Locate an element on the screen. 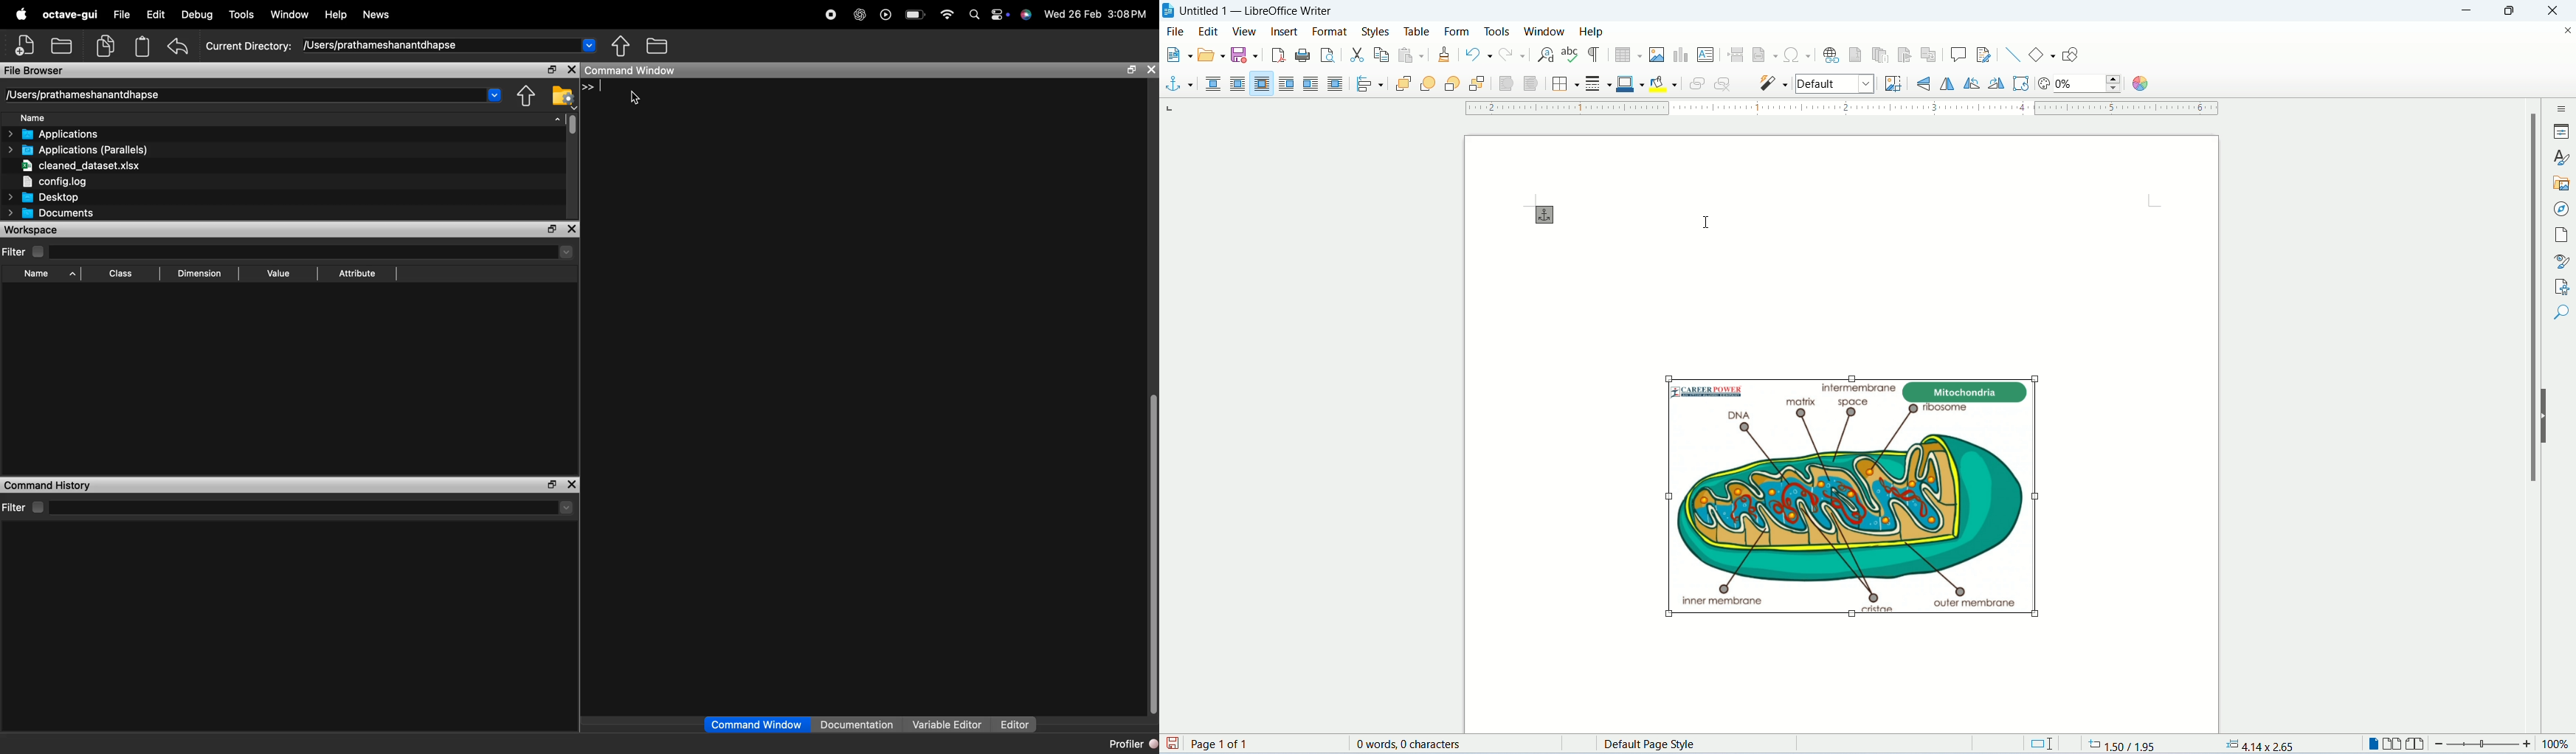 The width and height of the screenshot is (2576, 756). unlink frames is located at coordinates (1724, 84).